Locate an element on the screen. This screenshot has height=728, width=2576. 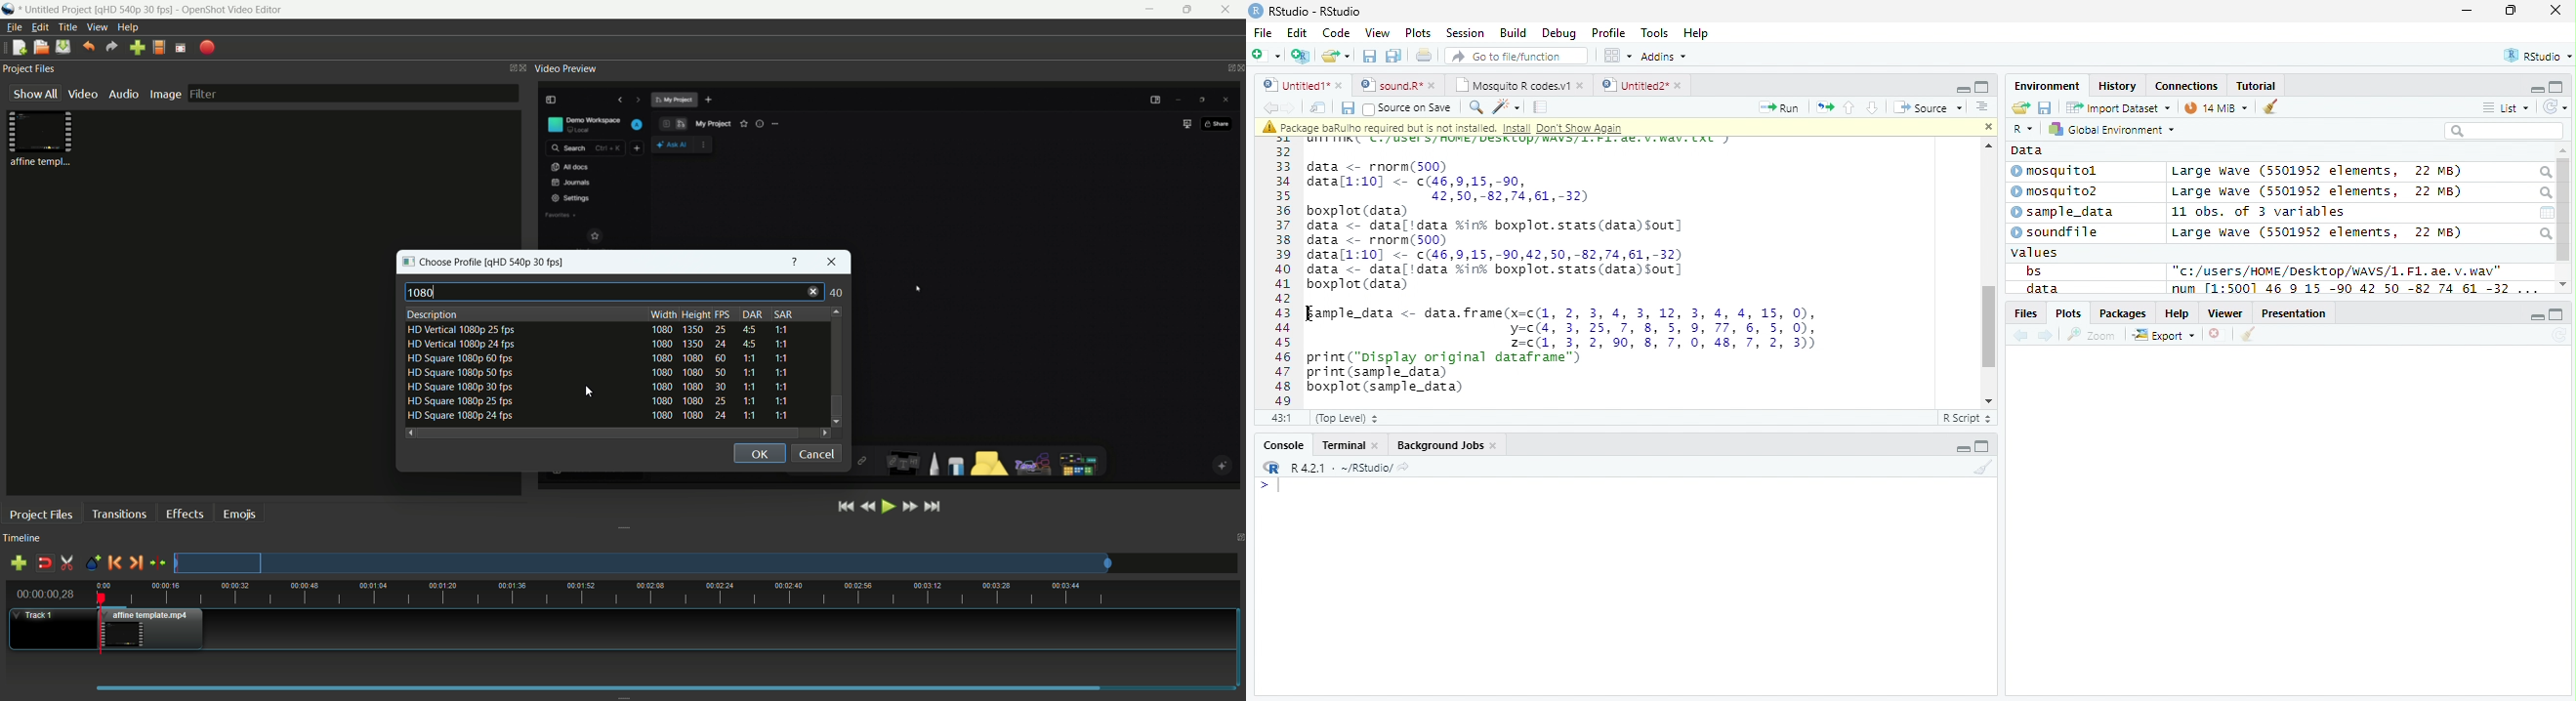
minimize is located at coordinates (2537, 315).